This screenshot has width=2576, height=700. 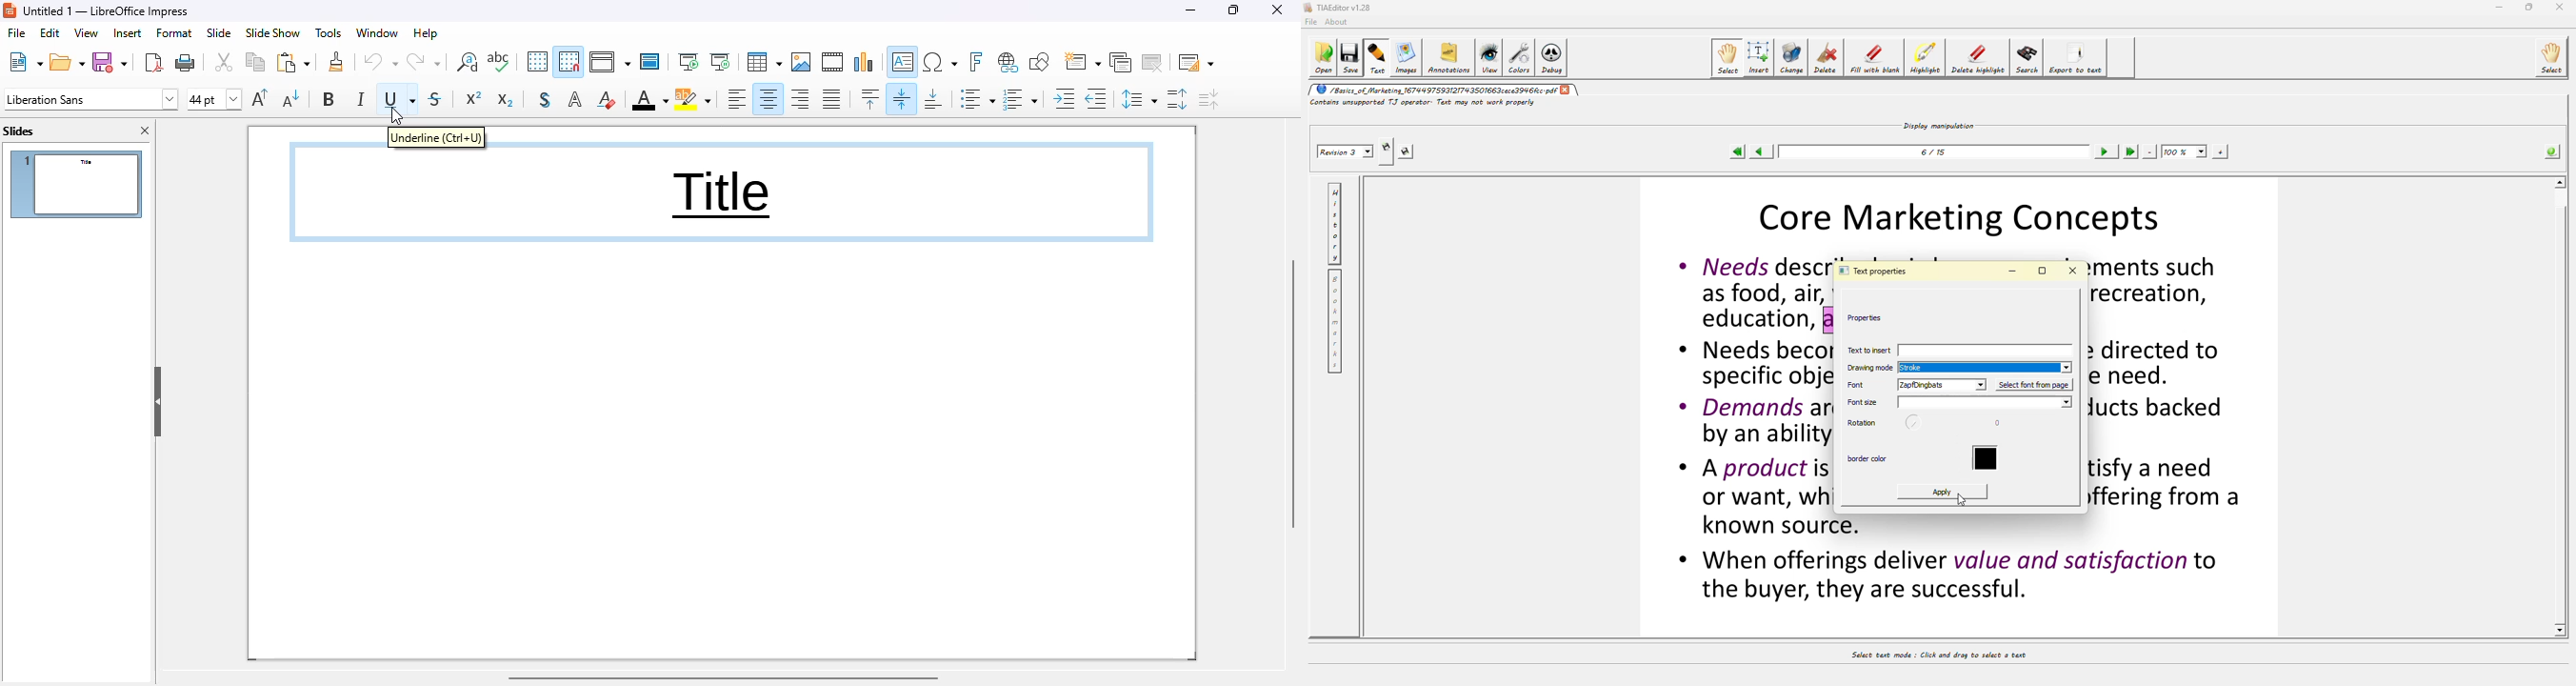 I want to click on master slide, so click(x=651, y=62).